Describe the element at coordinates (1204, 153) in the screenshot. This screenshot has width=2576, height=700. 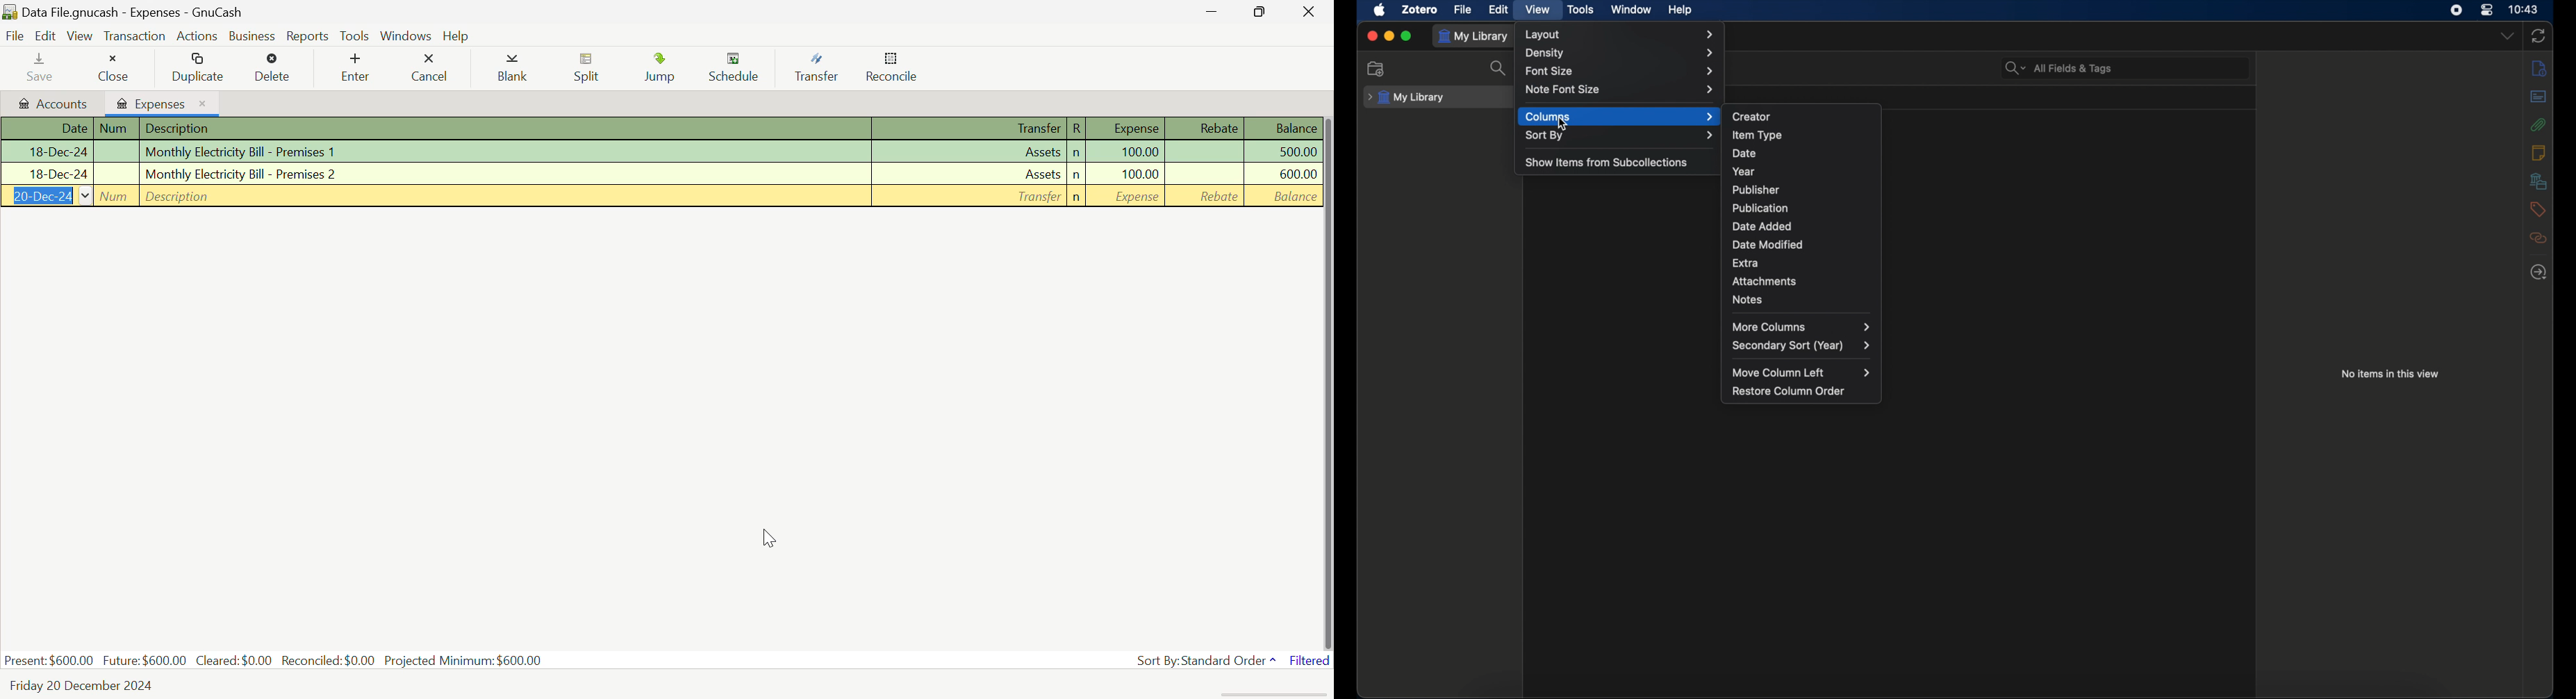
I see `Rebate` at that location.